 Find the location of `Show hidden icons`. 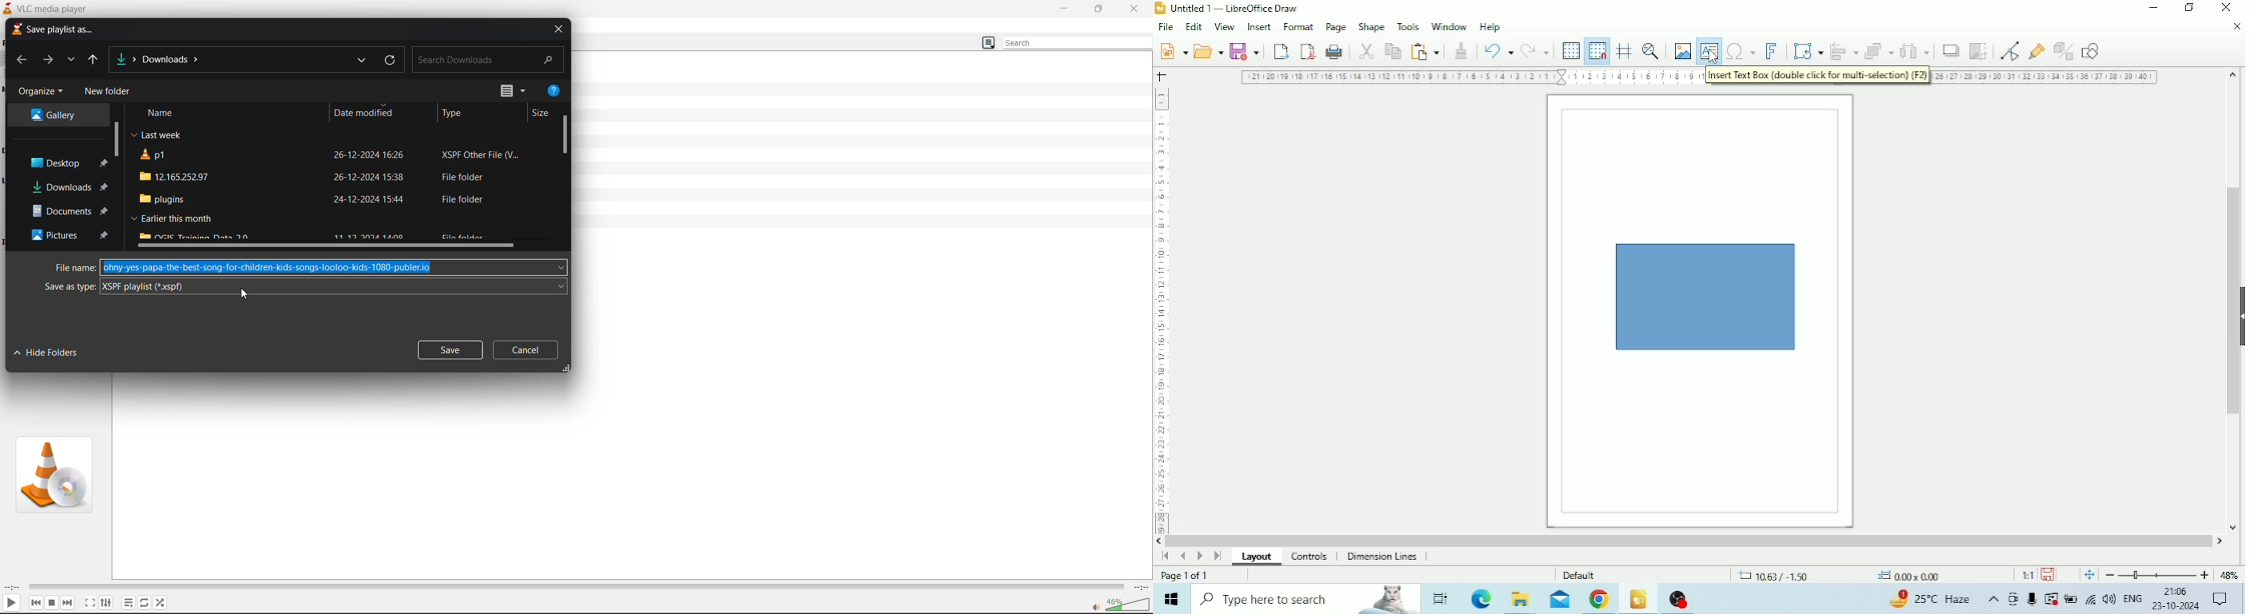

Show hidden icons is located at coordinates (1994, 599).